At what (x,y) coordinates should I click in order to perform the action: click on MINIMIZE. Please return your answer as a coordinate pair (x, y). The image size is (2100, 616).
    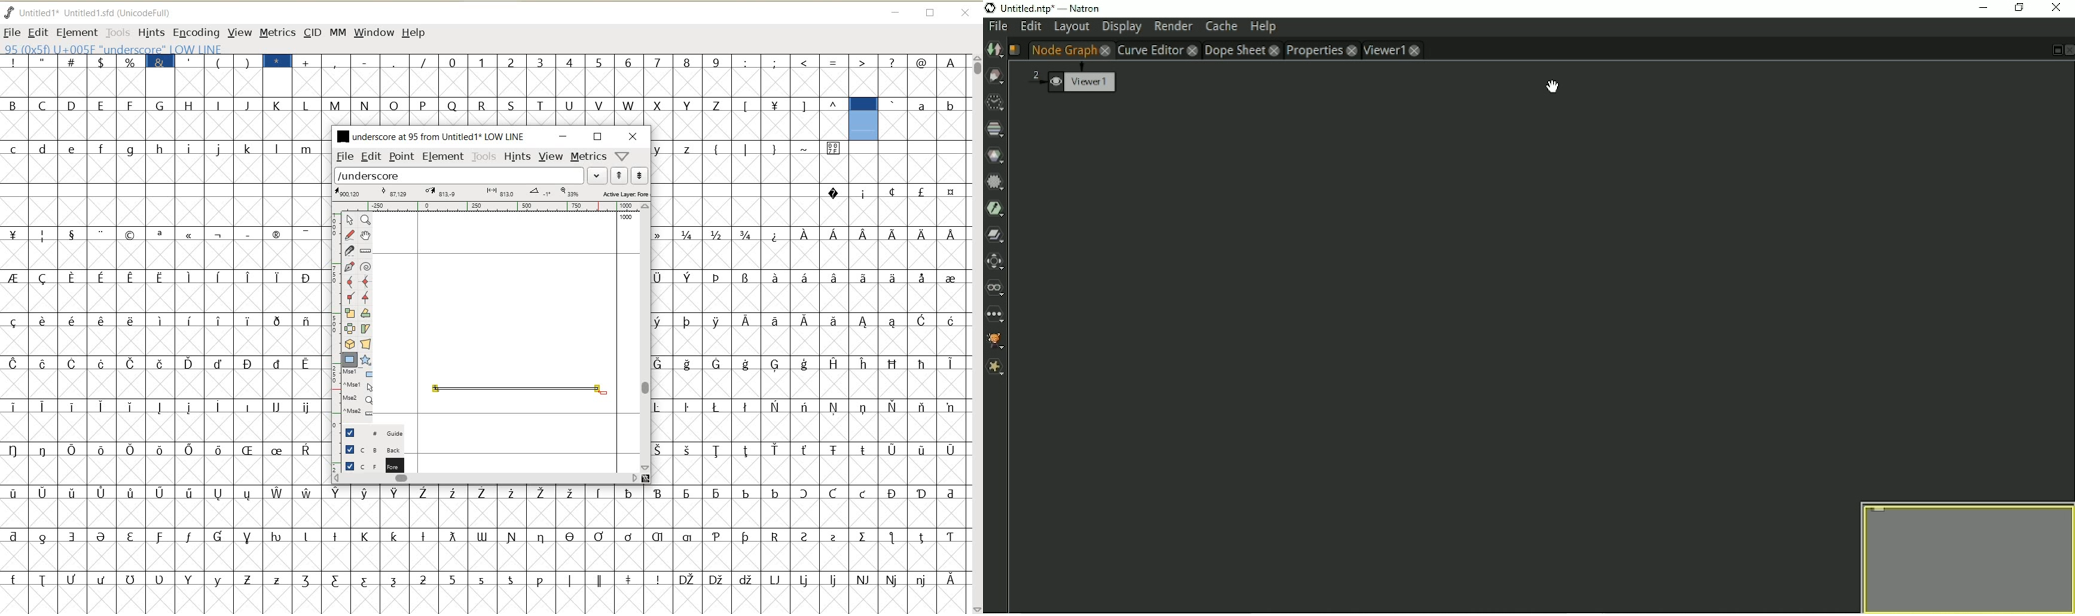
    Looking at the image, I should click on (895, 11).